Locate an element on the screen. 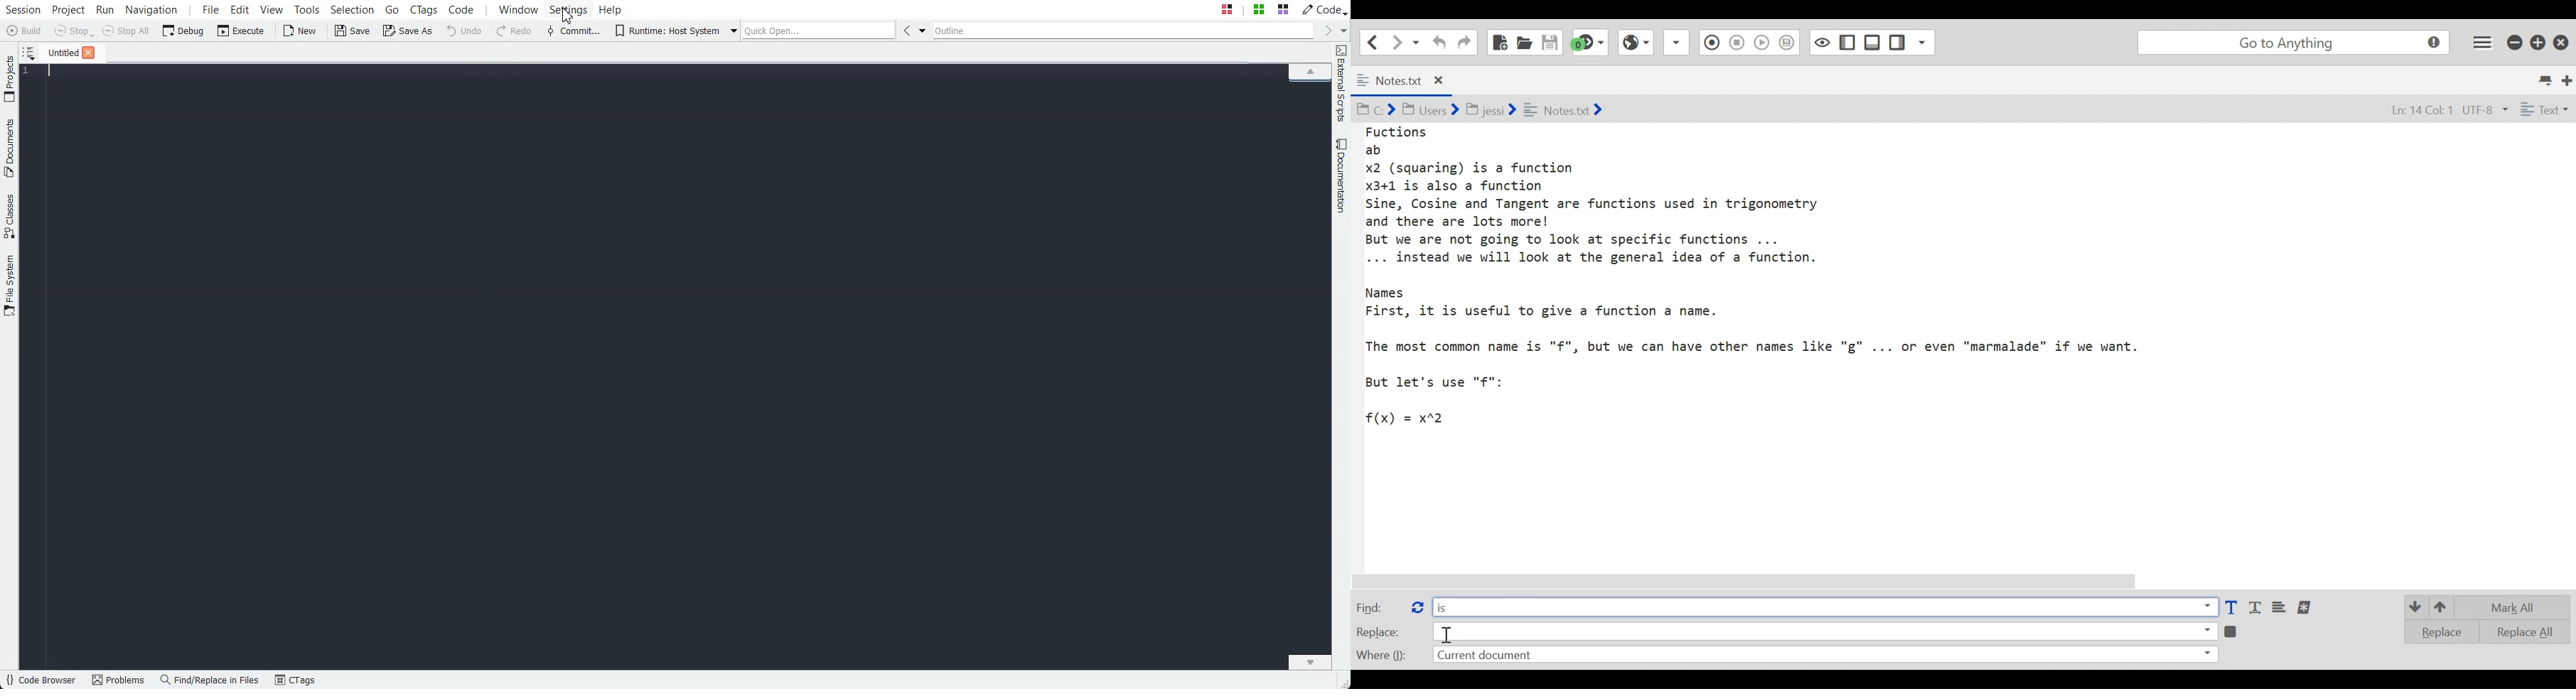  Recording Macro is located at coordinates (1677, 42).